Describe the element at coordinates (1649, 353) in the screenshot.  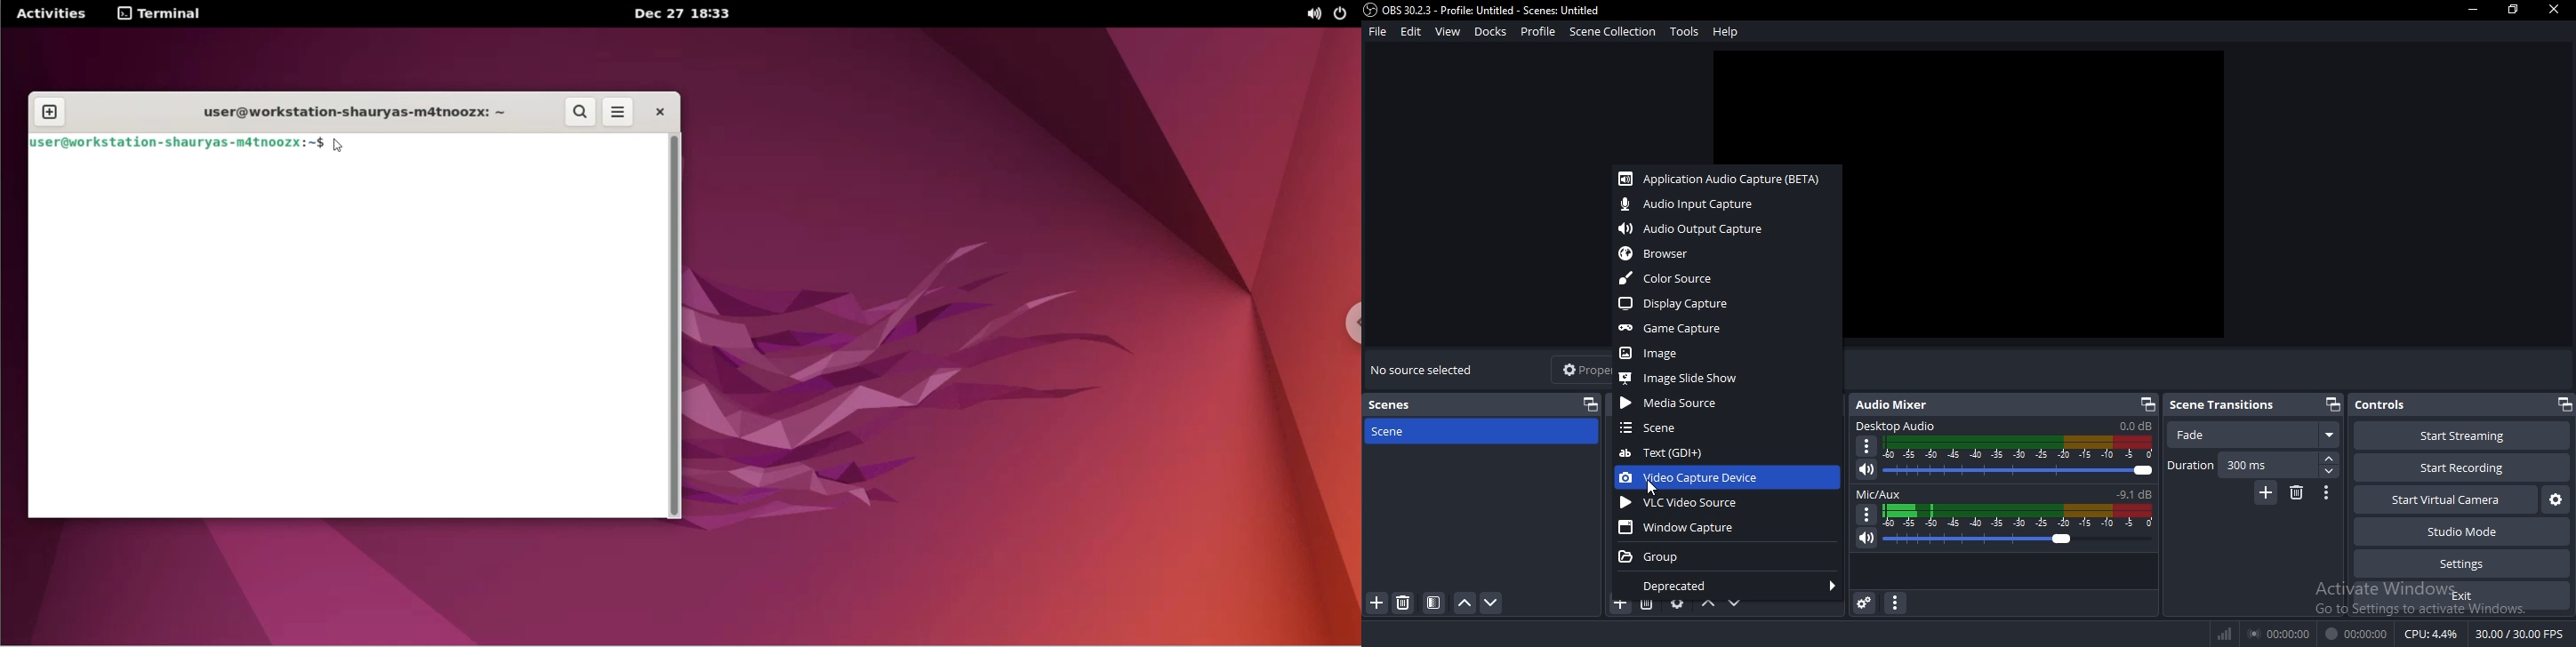
I see `image` at that location.